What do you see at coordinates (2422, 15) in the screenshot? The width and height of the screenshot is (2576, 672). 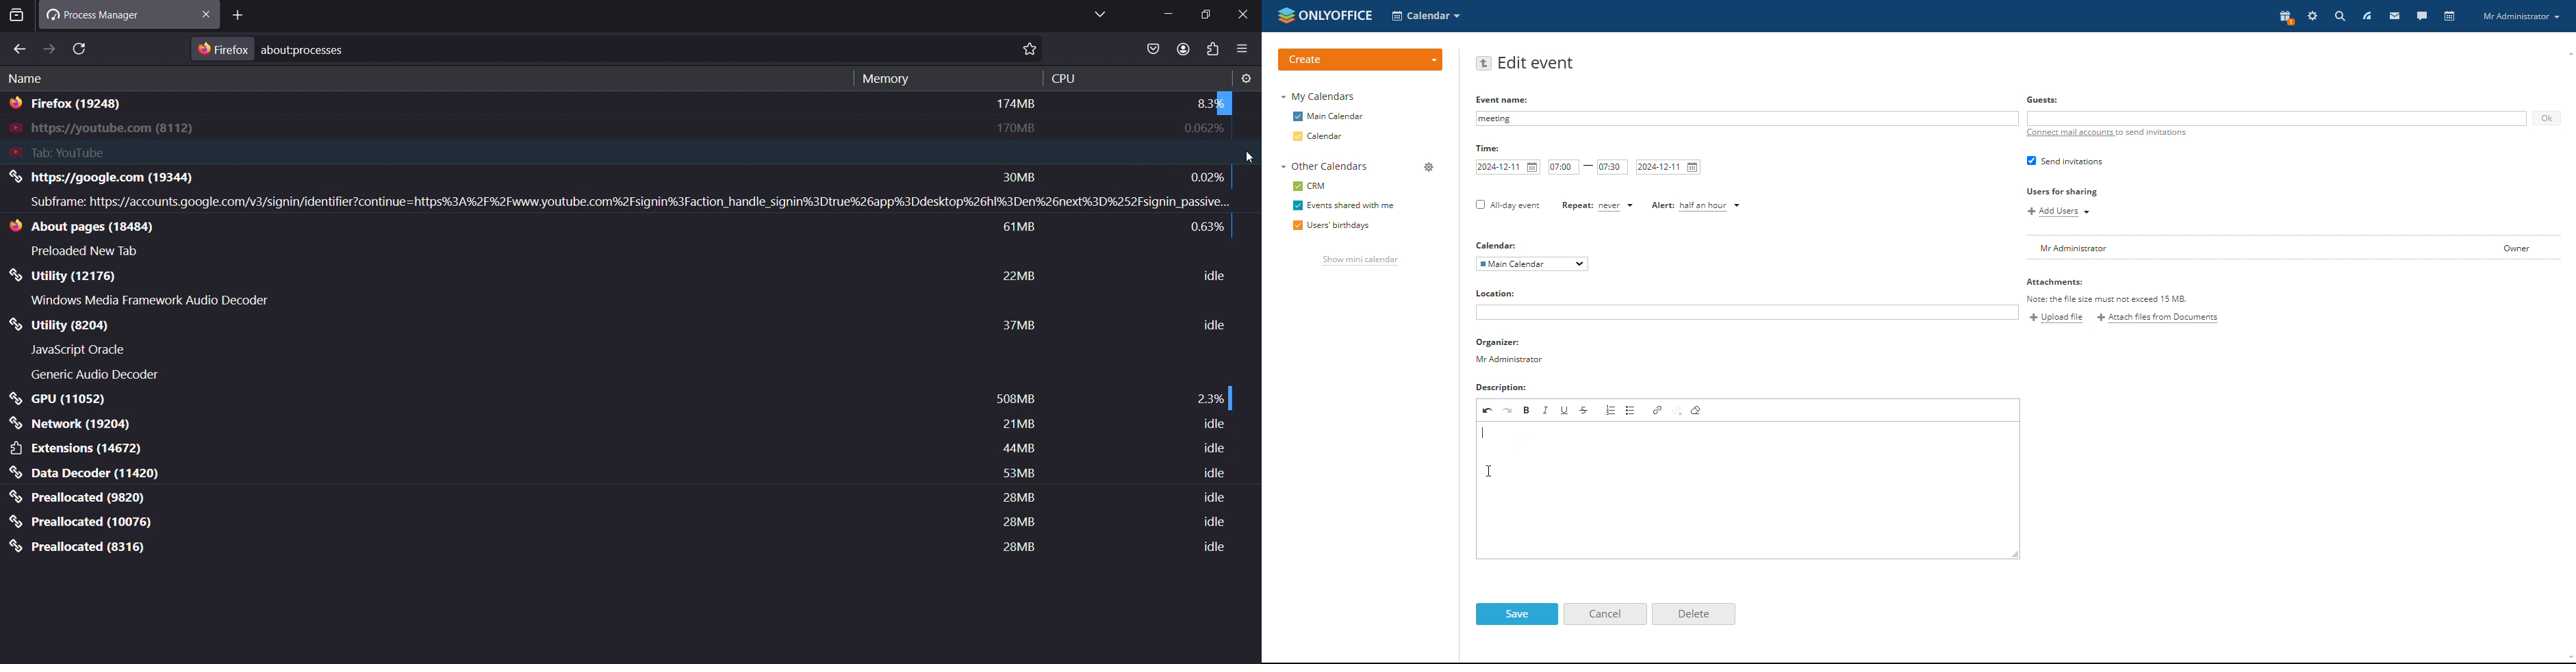 I see `talk` at bounding box center [2422, 15].